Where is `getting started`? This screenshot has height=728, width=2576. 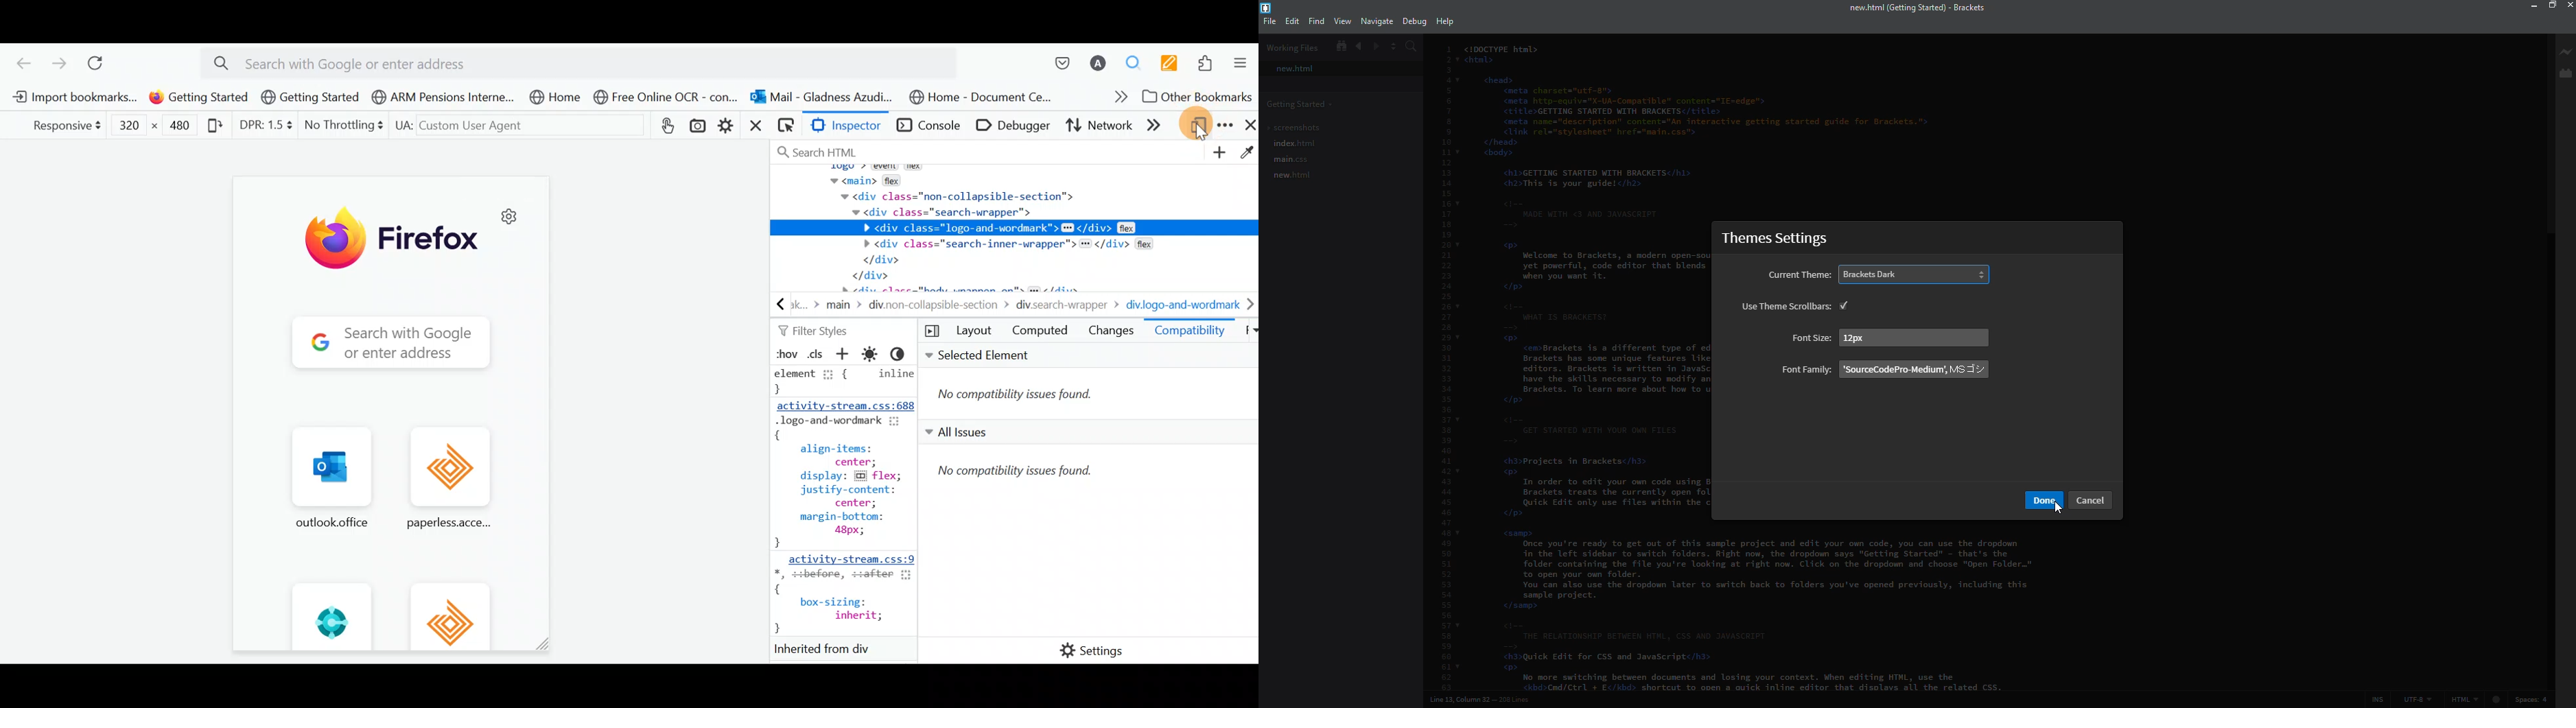
getting started is located at coordinates (1300, 104).